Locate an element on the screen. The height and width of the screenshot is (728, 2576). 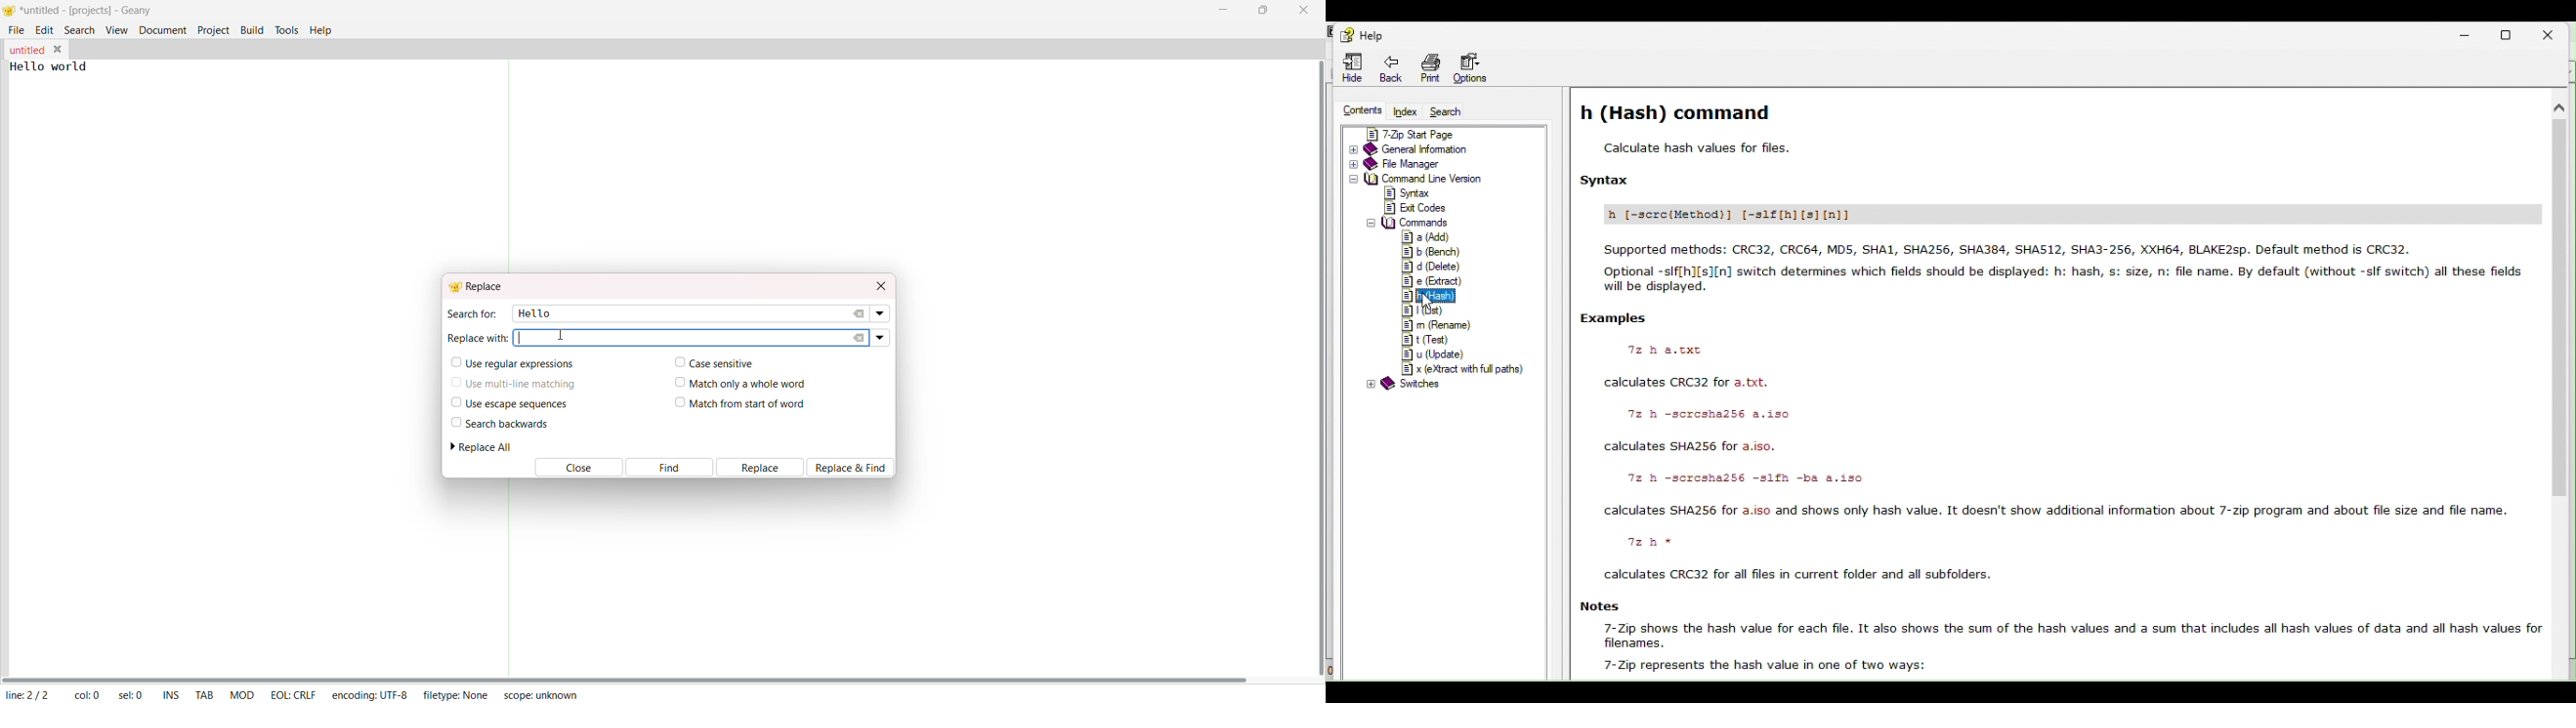
Command line version is located at coordinates (1438, 179).